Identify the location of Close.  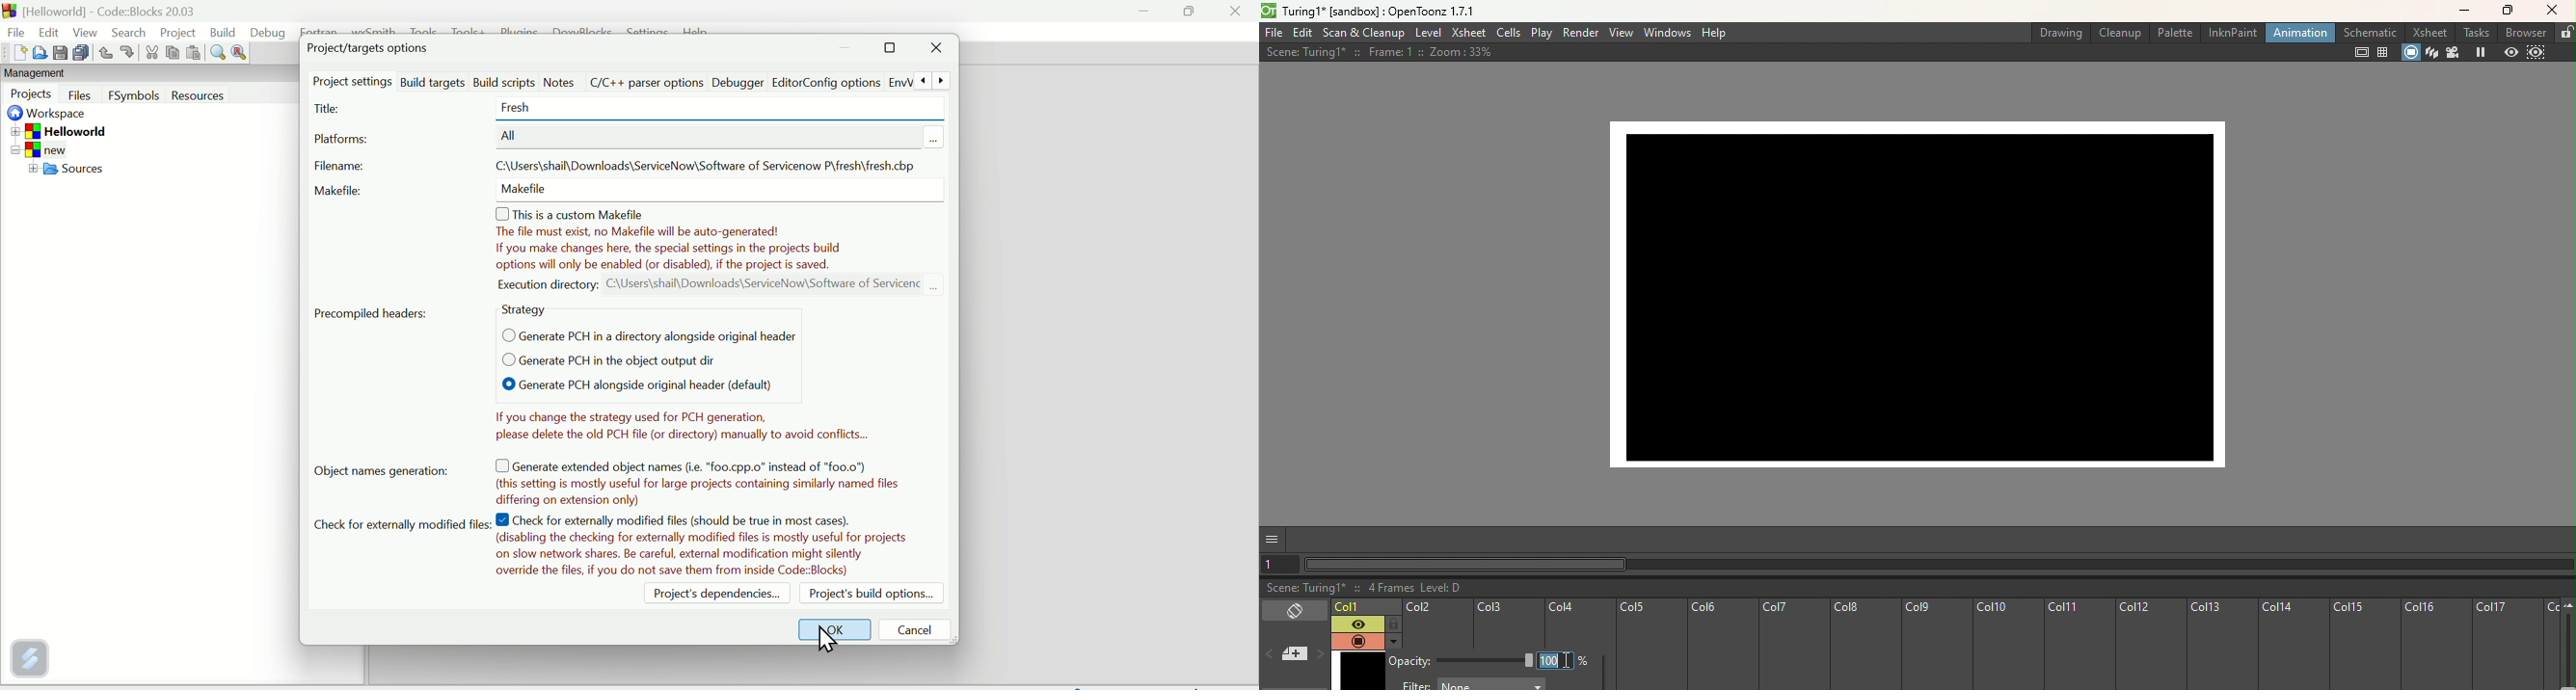
(936, 51).